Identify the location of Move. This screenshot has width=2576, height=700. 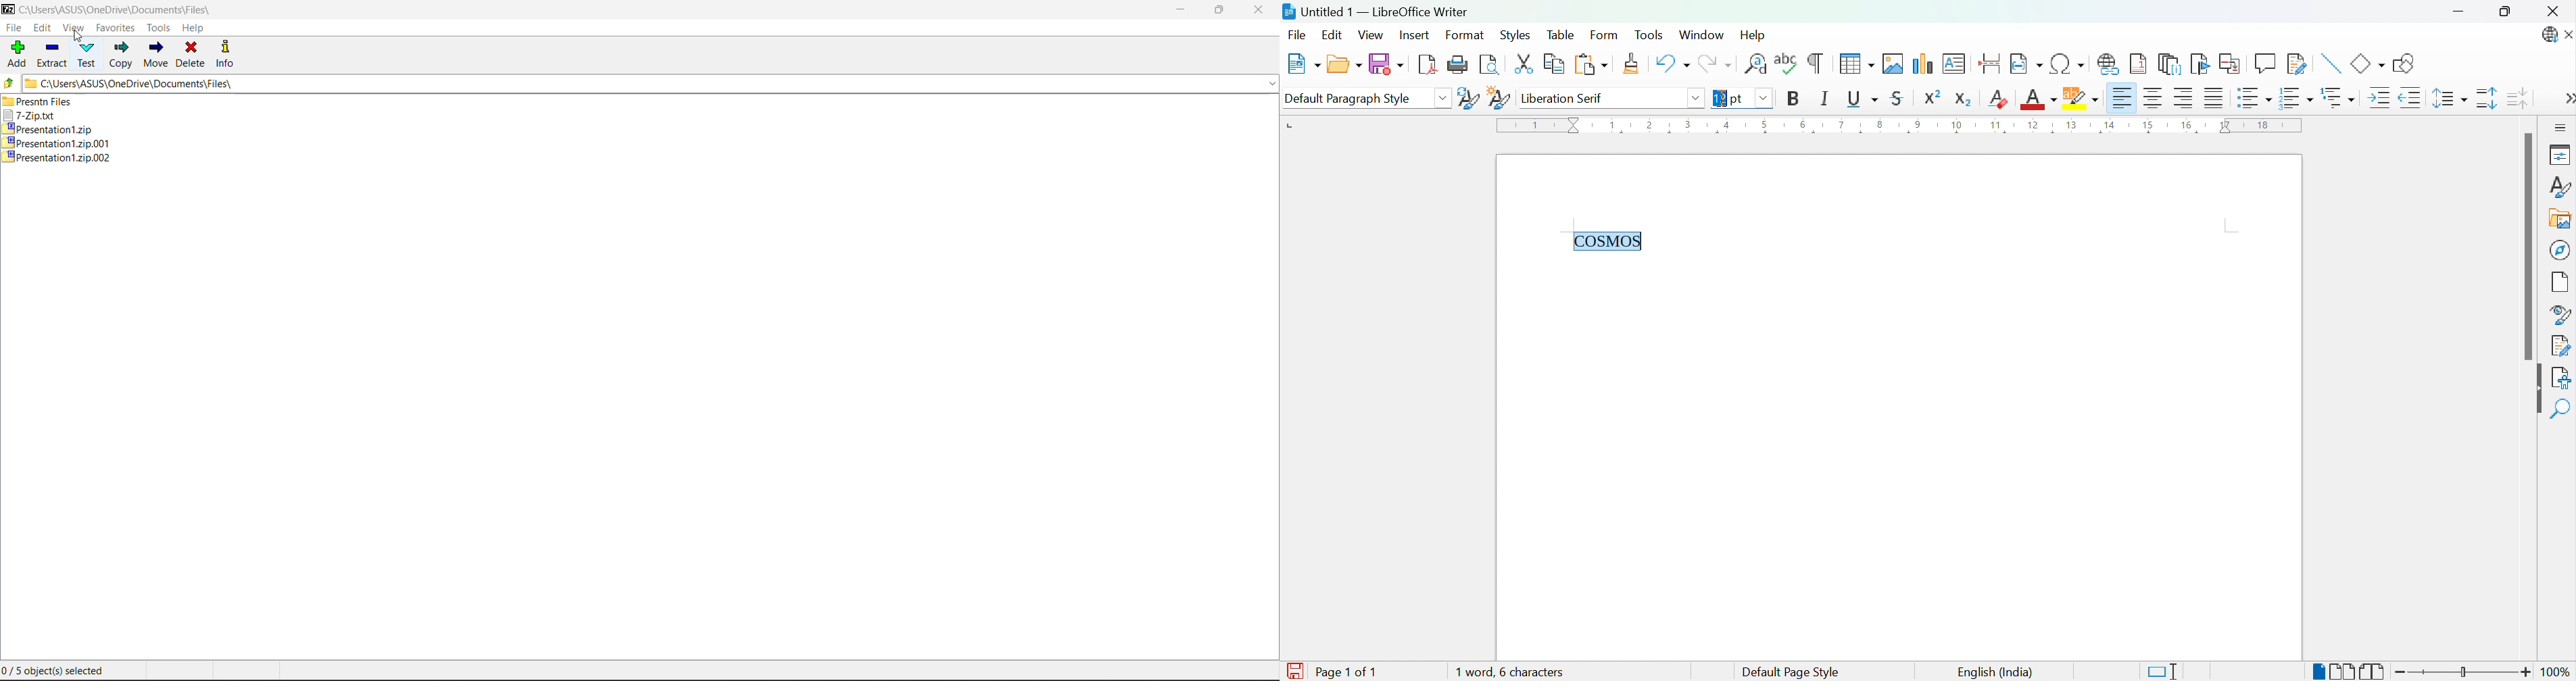
(155, 55).